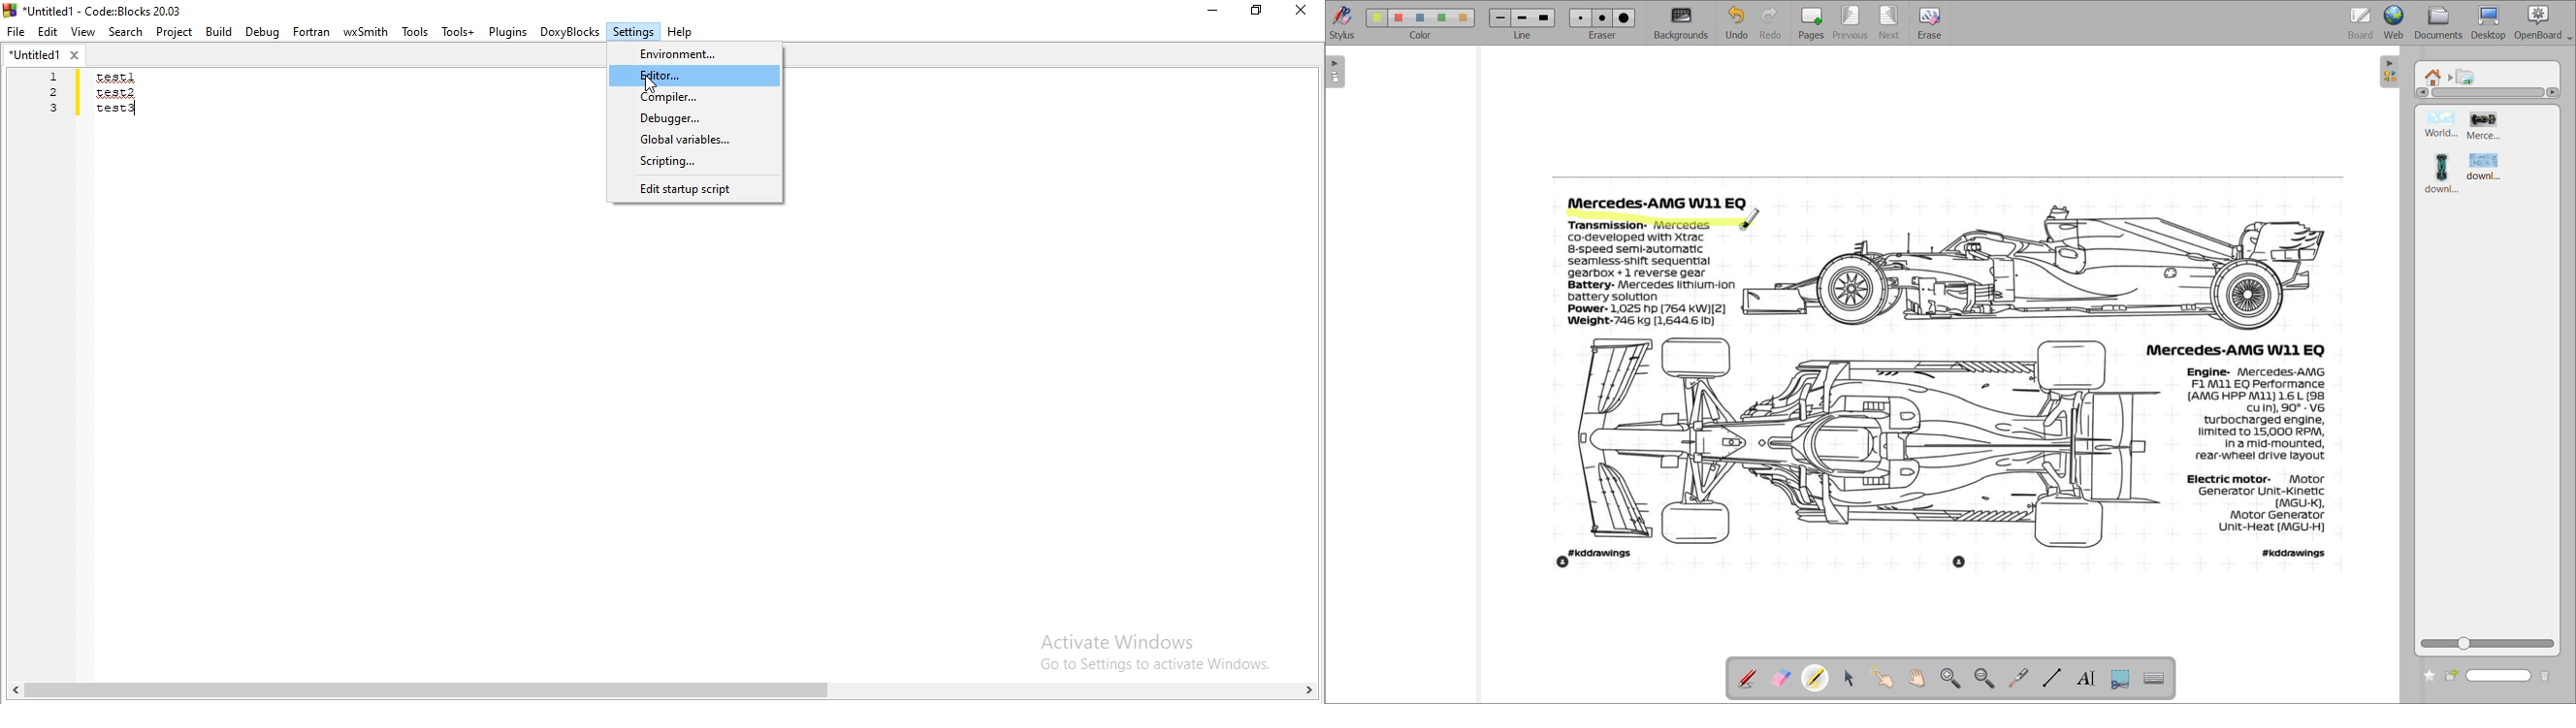 This screenshot has width=2576, height=728. Describe the element at coordinates (83, 31) in the screenshot. I see `View ` at that location.